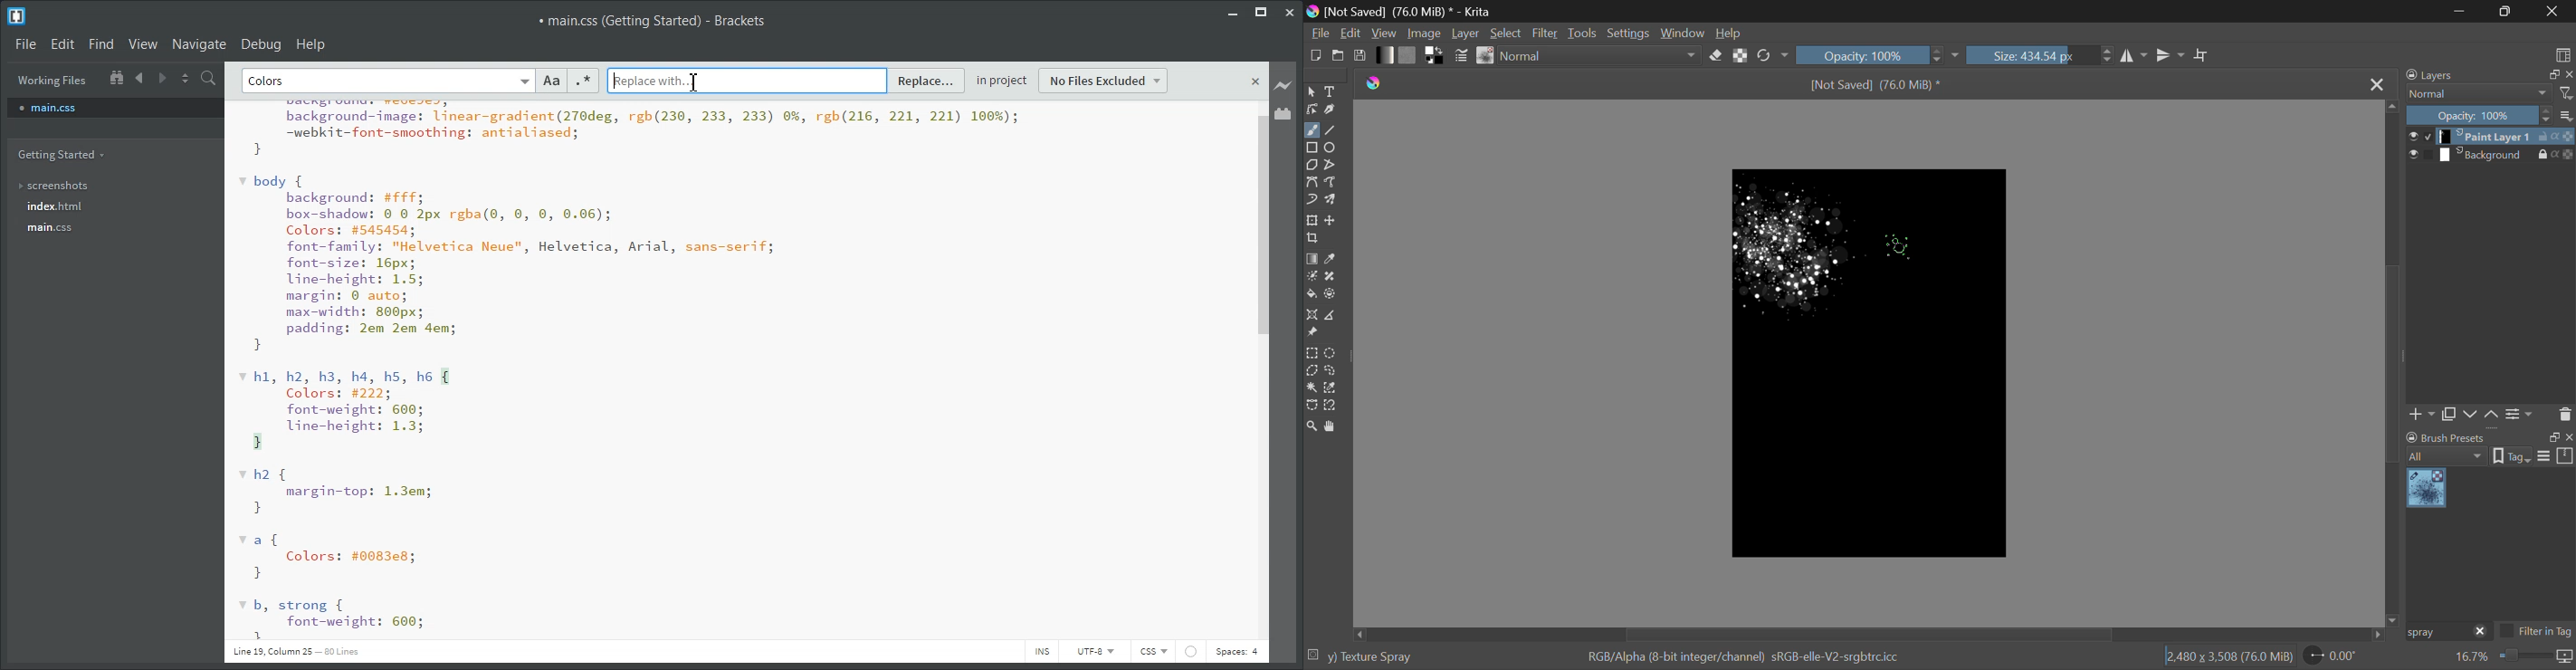 This screenshot has height=672, width=2576. What do you see at coordinates (199, 43) in the screenshot?
I see `Navigate` at bounding box center [199, 43].